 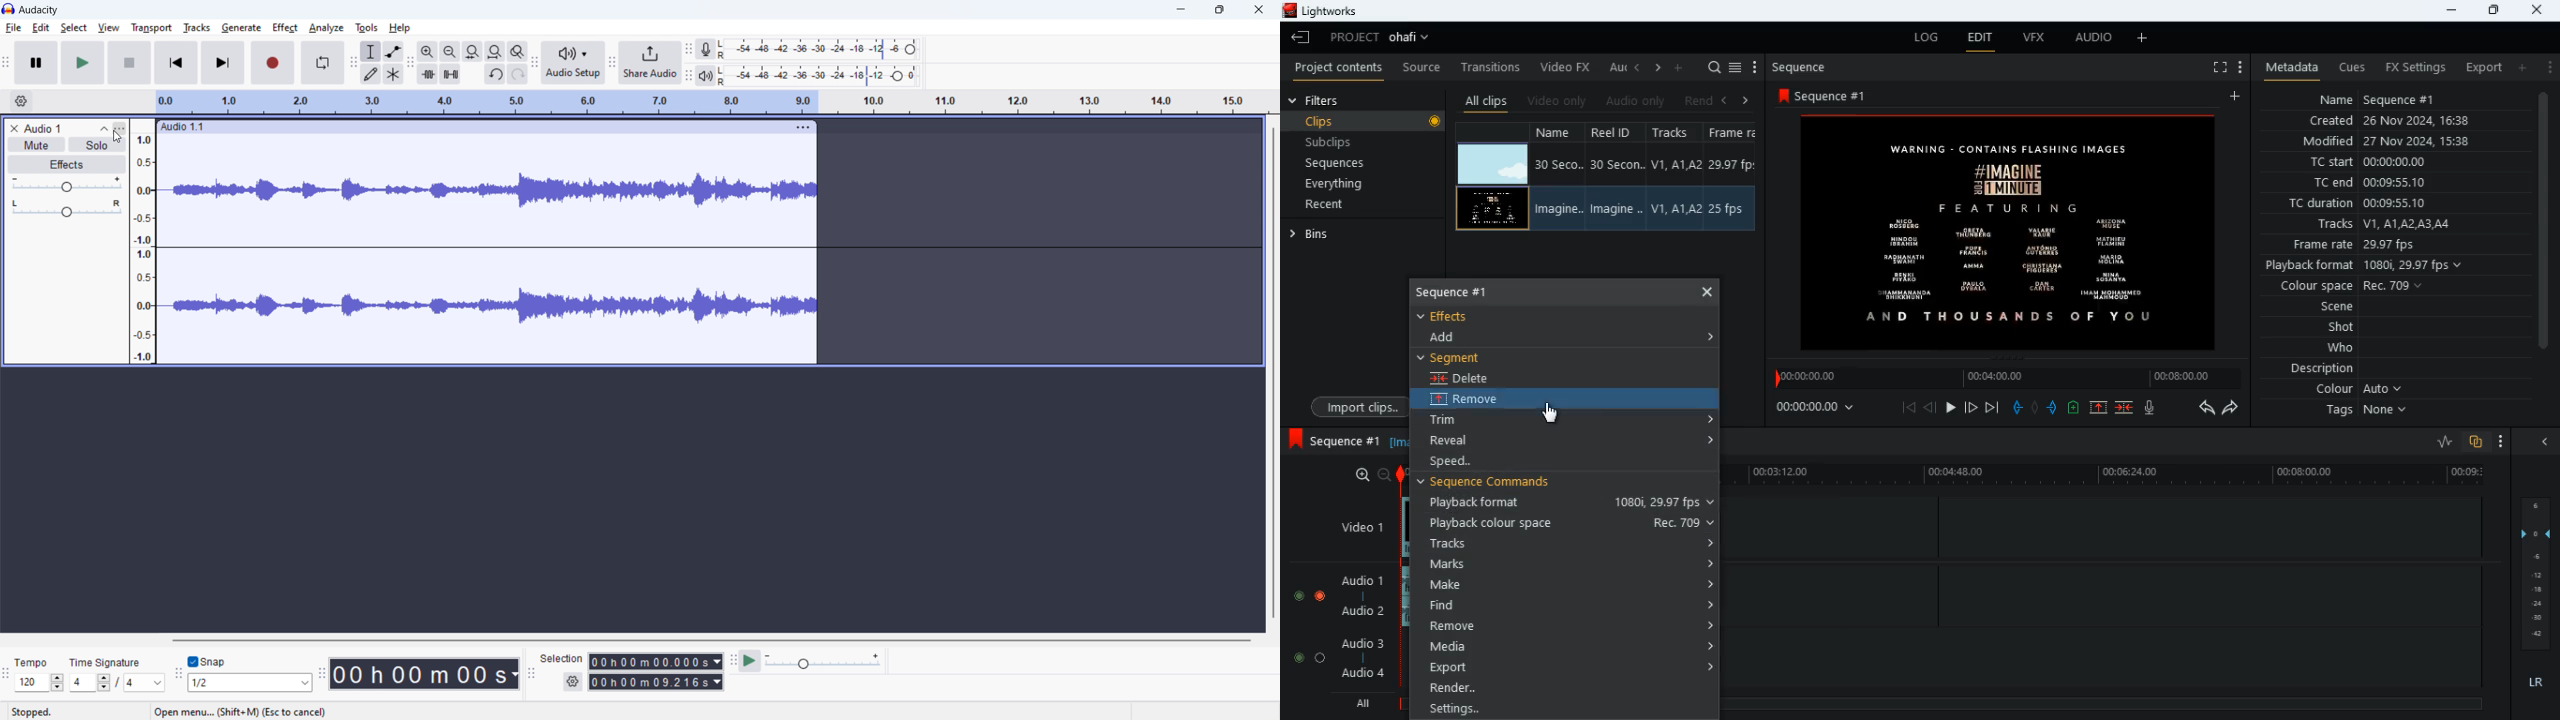 What do you see at coordinates (495, 51) in the screenshot?
I see `fit project to width` at bounding box center [495, 51].